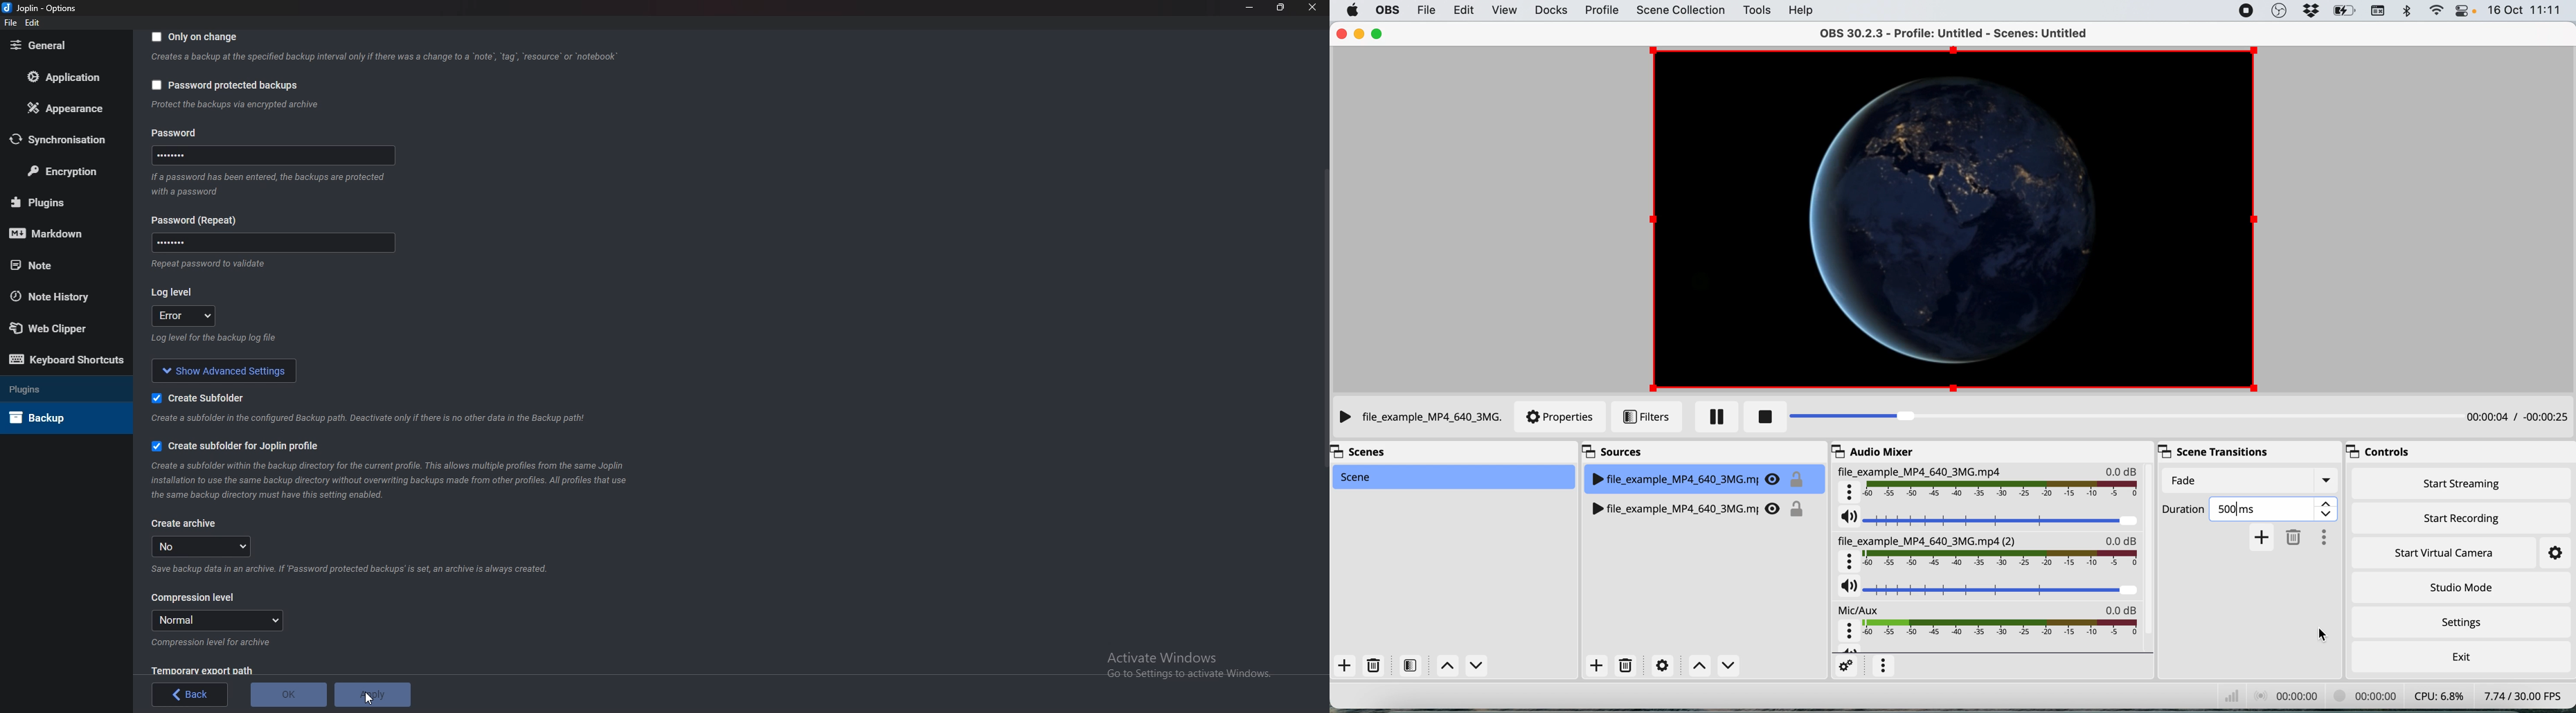 The width and height of the screenshot is (2576, 728). I want to click on Normal, so click(217, 620).